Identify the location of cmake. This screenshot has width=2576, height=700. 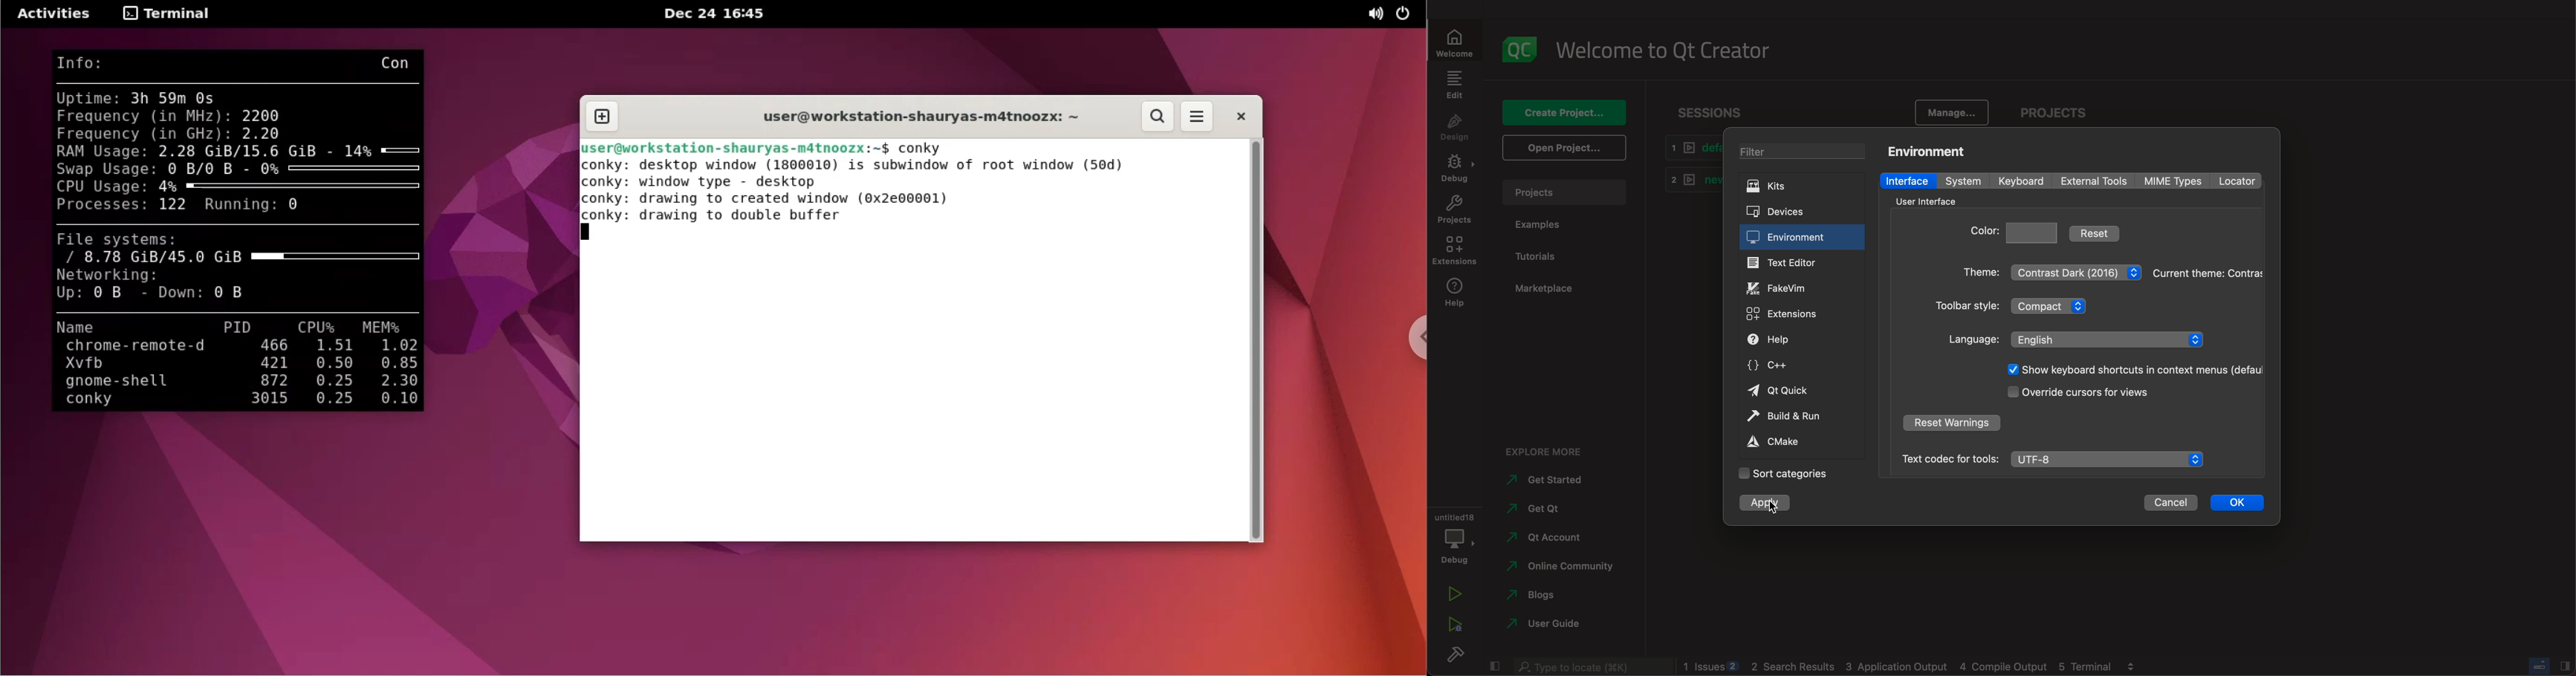
(1786, 443).